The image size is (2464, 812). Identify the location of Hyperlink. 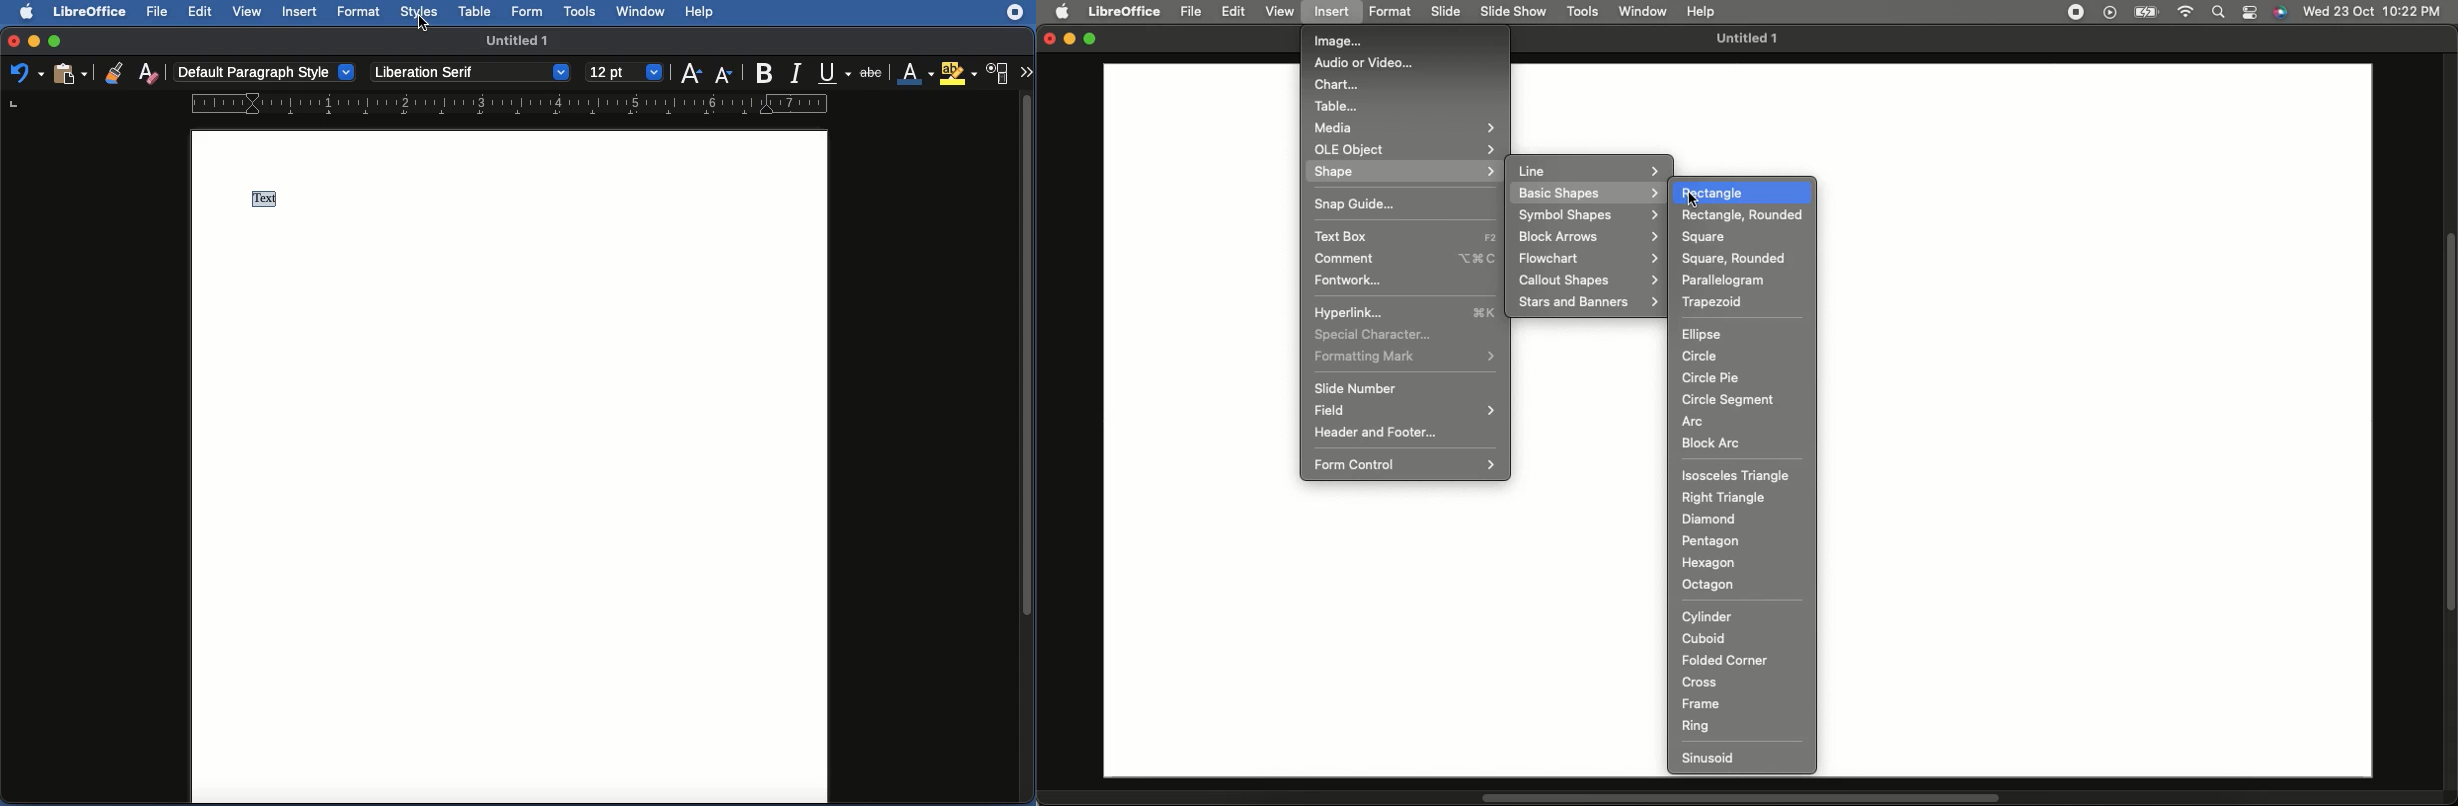
(1404, 313).